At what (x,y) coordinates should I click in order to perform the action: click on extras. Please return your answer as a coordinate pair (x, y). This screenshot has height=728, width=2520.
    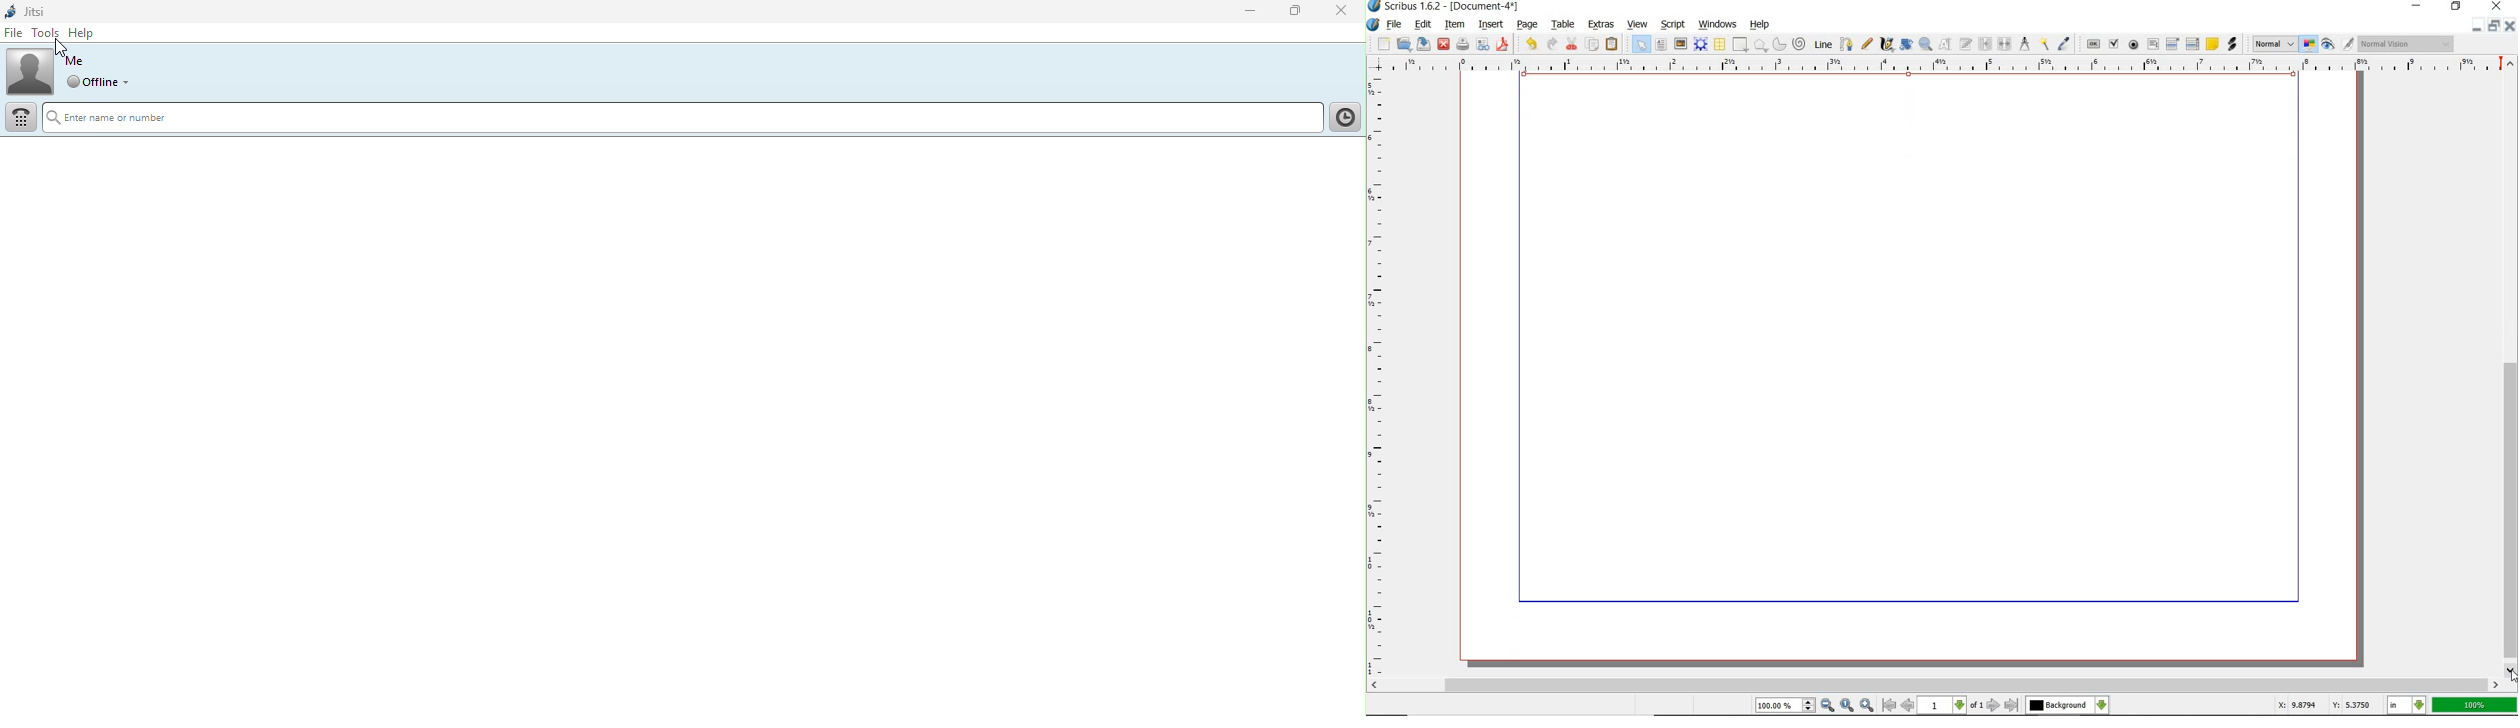
    Looking at the image, I should click on (1600, 25).